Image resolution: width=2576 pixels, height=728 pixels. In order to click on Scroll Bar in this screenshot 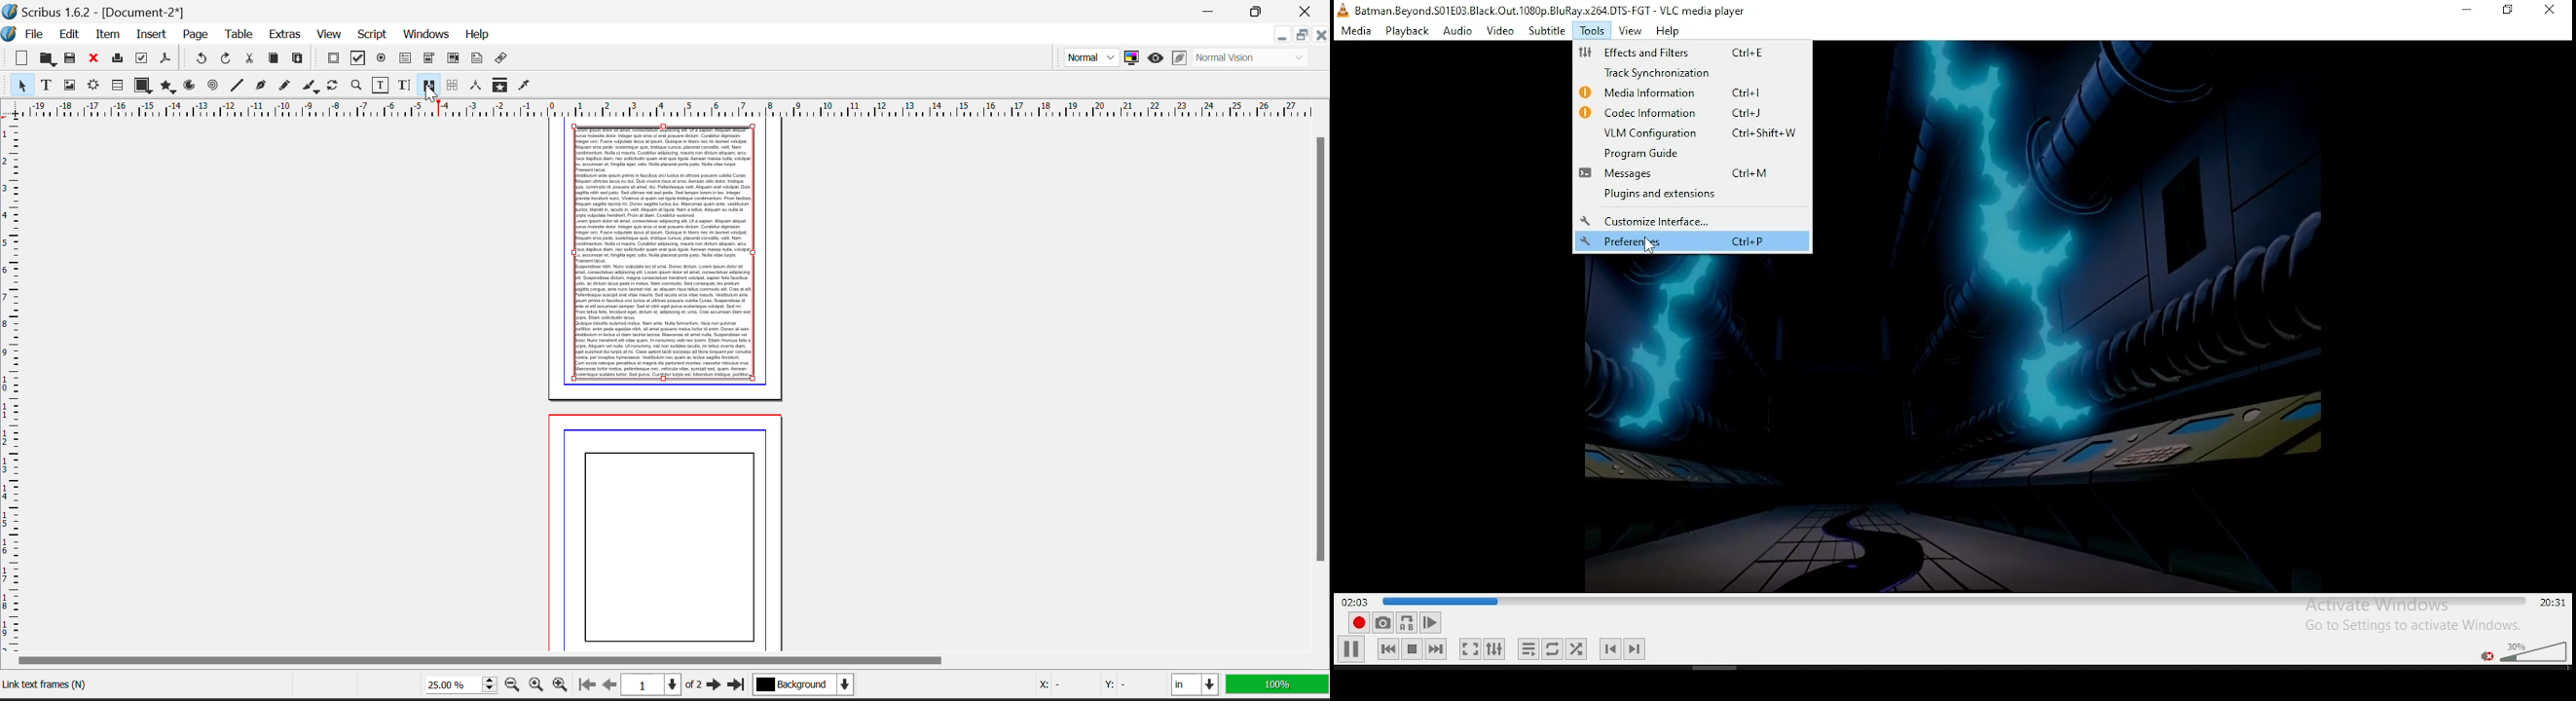, I will do `click(661, 661)`.